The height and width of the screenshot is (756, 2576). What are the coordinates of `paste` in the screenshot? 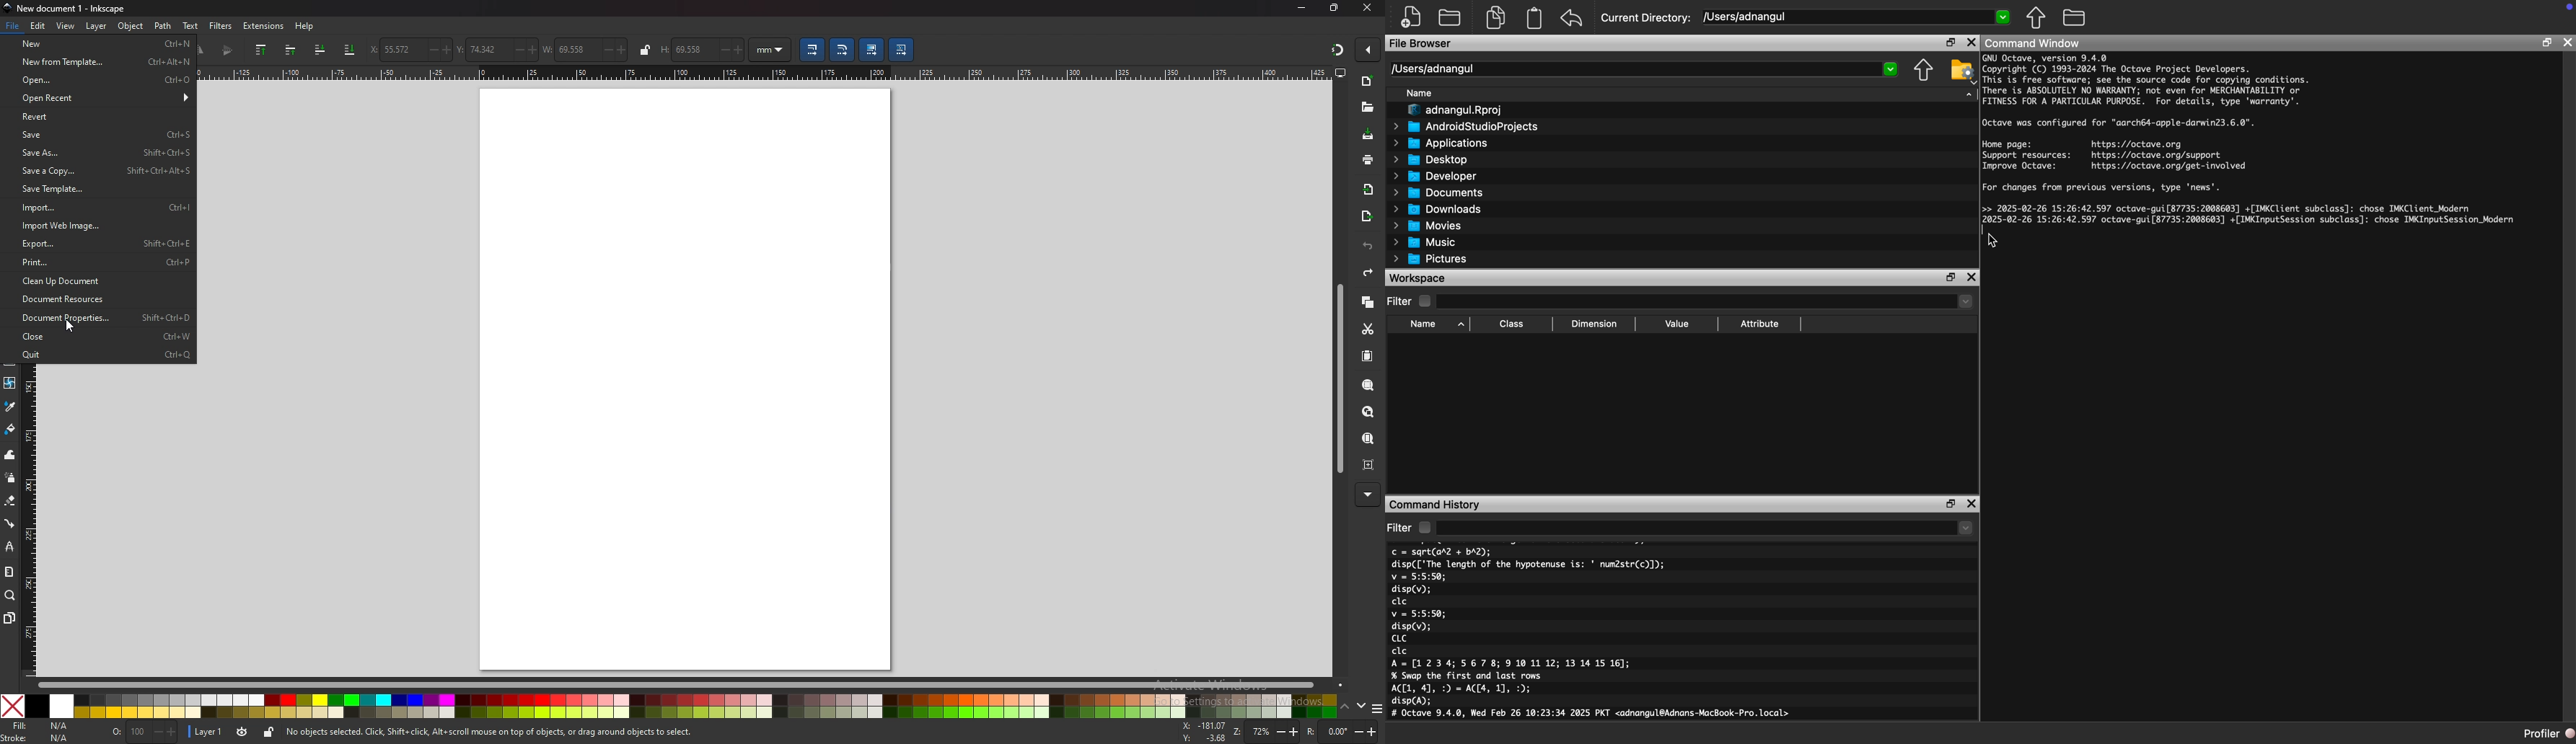 It's located at (1368, 356).